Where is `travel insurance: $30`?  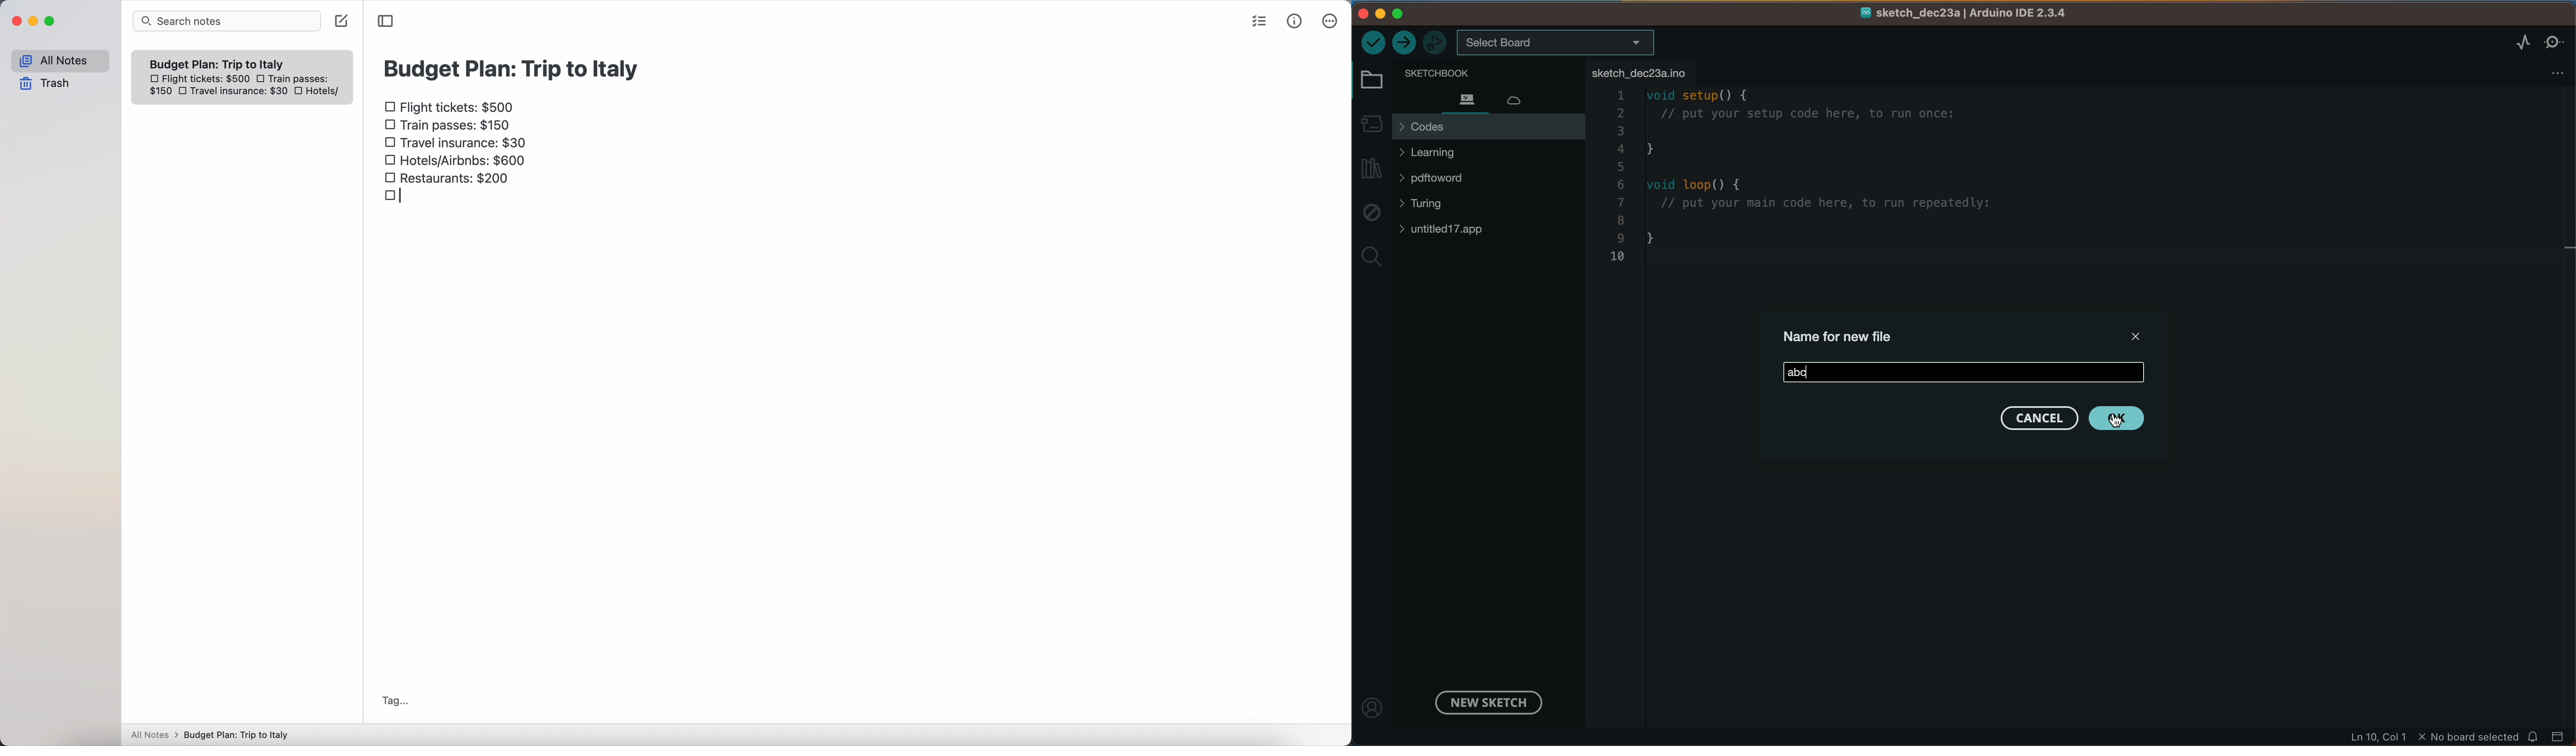 travel insurance: $30 is located at coordinates (242, 93).